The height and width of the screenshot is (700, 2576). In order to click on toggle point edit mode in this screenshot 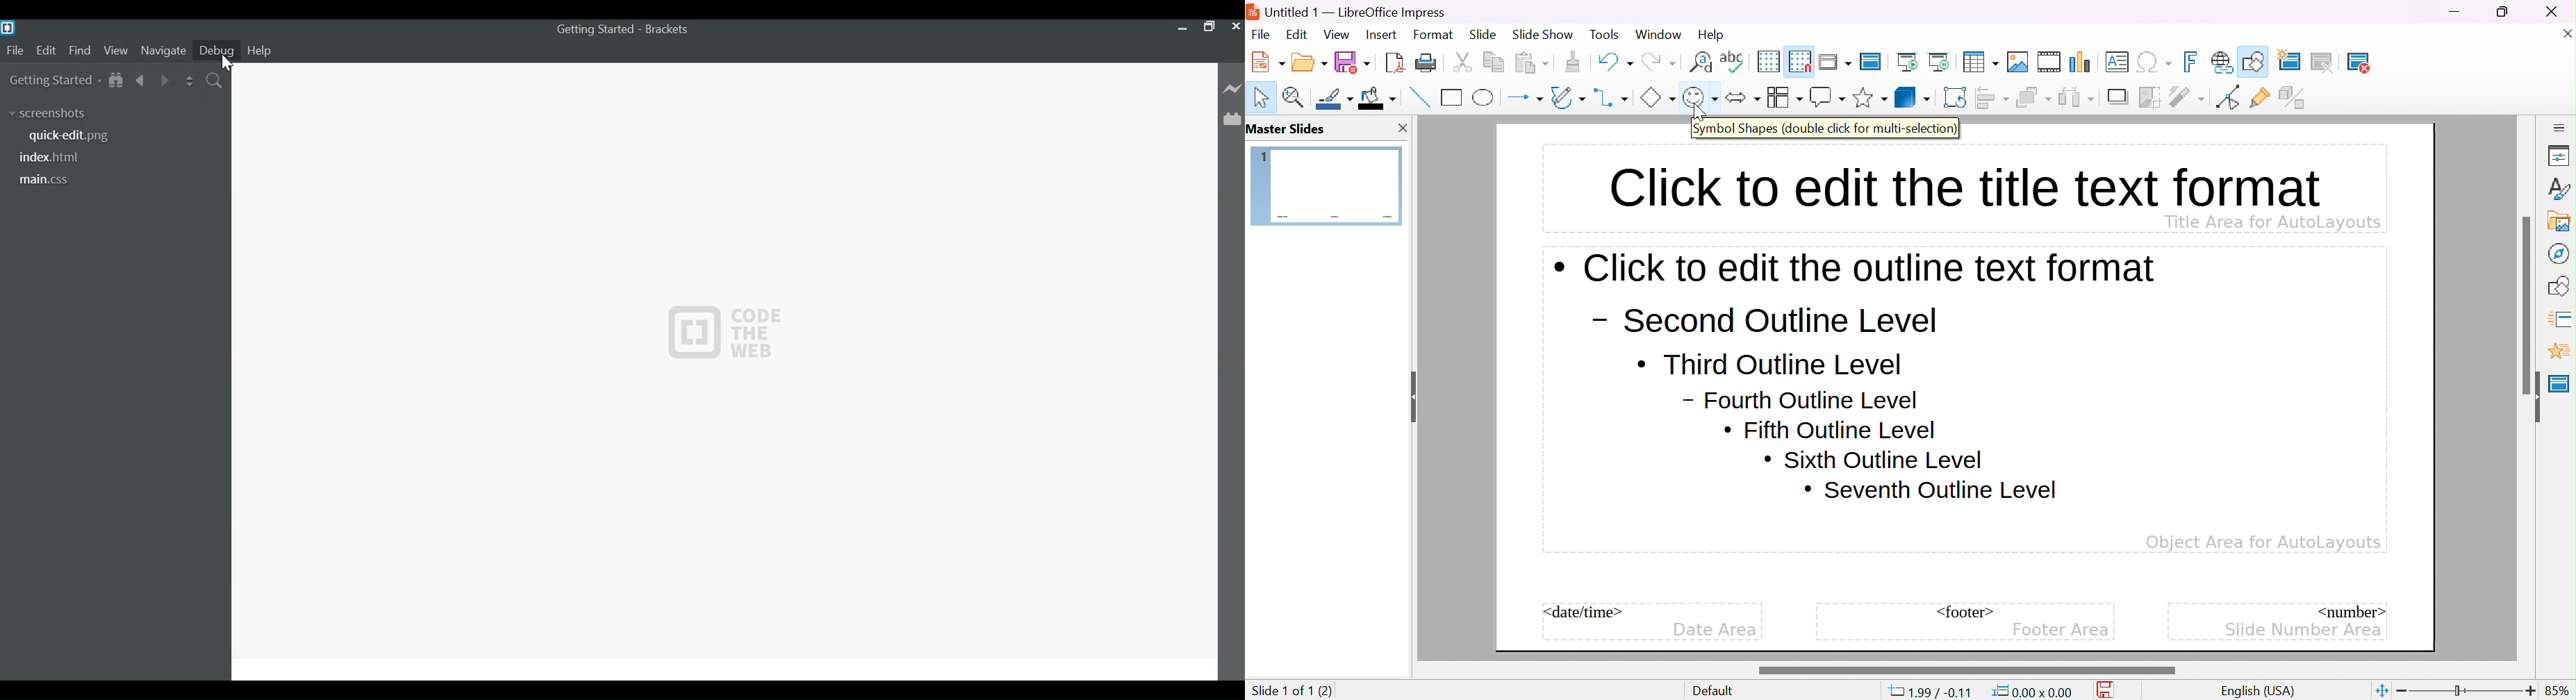, I will do `click(2227, 97)`.